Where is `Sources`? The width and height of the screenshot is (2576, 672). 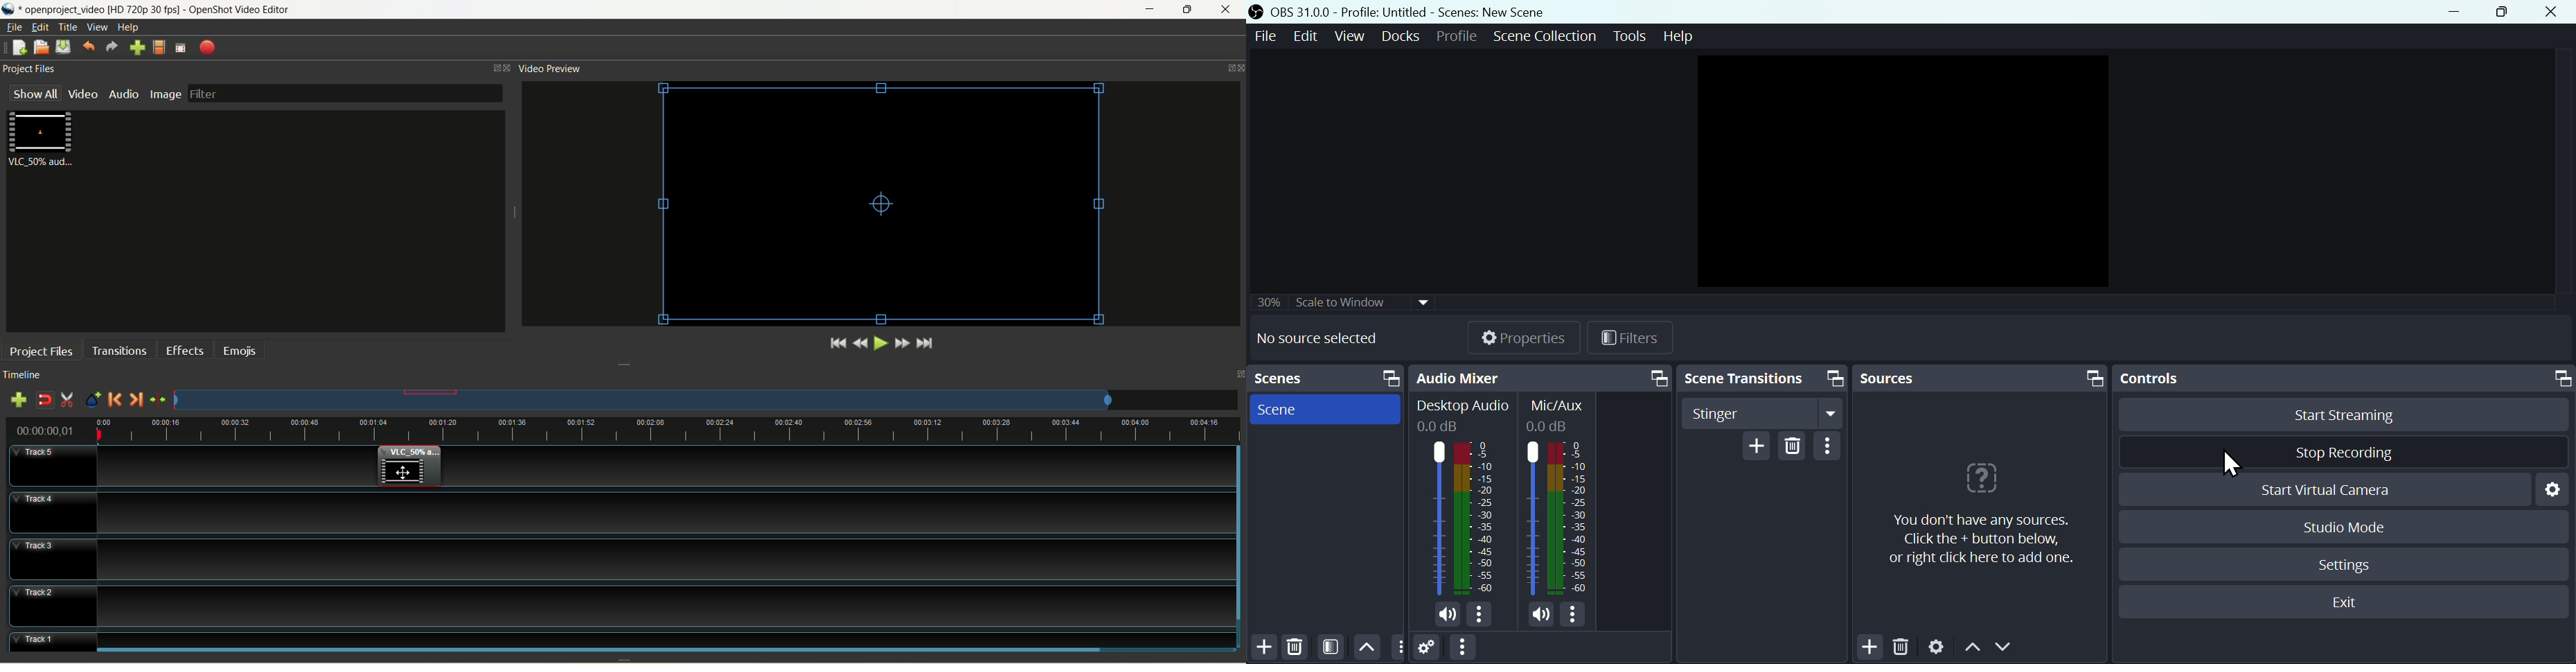
Sources is located at coordinates (1899, 378).